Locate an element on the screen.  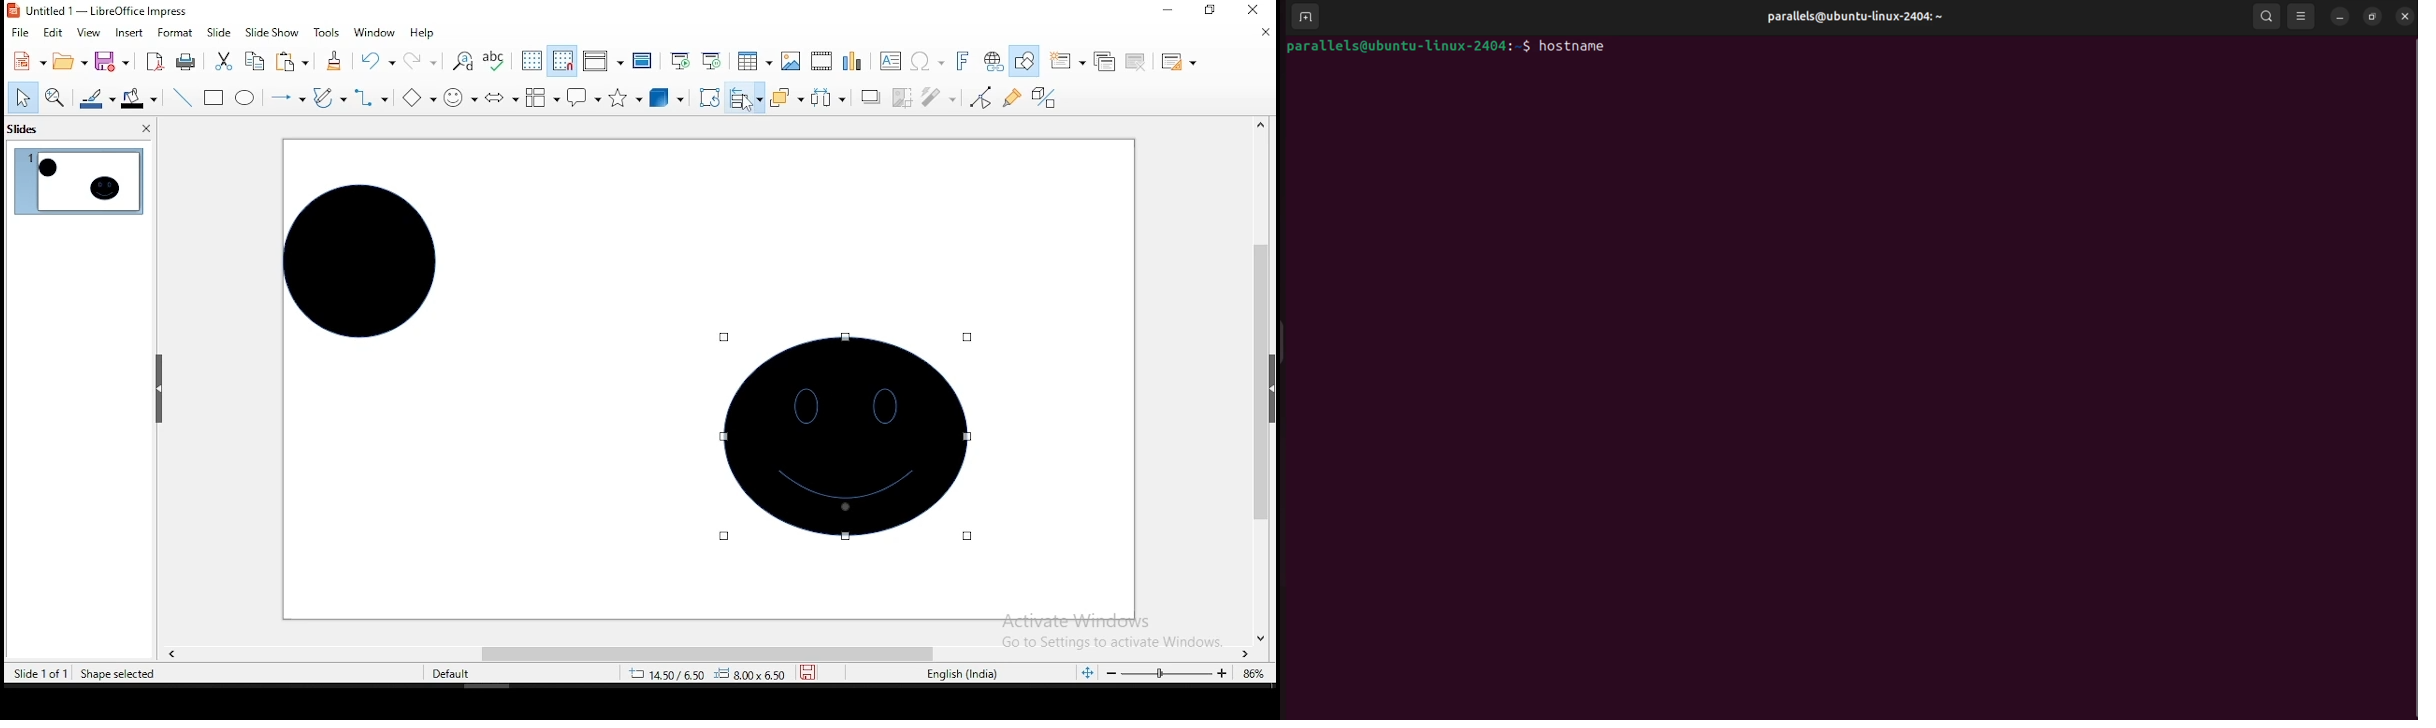
crop image is located at coordinates (902, 97).